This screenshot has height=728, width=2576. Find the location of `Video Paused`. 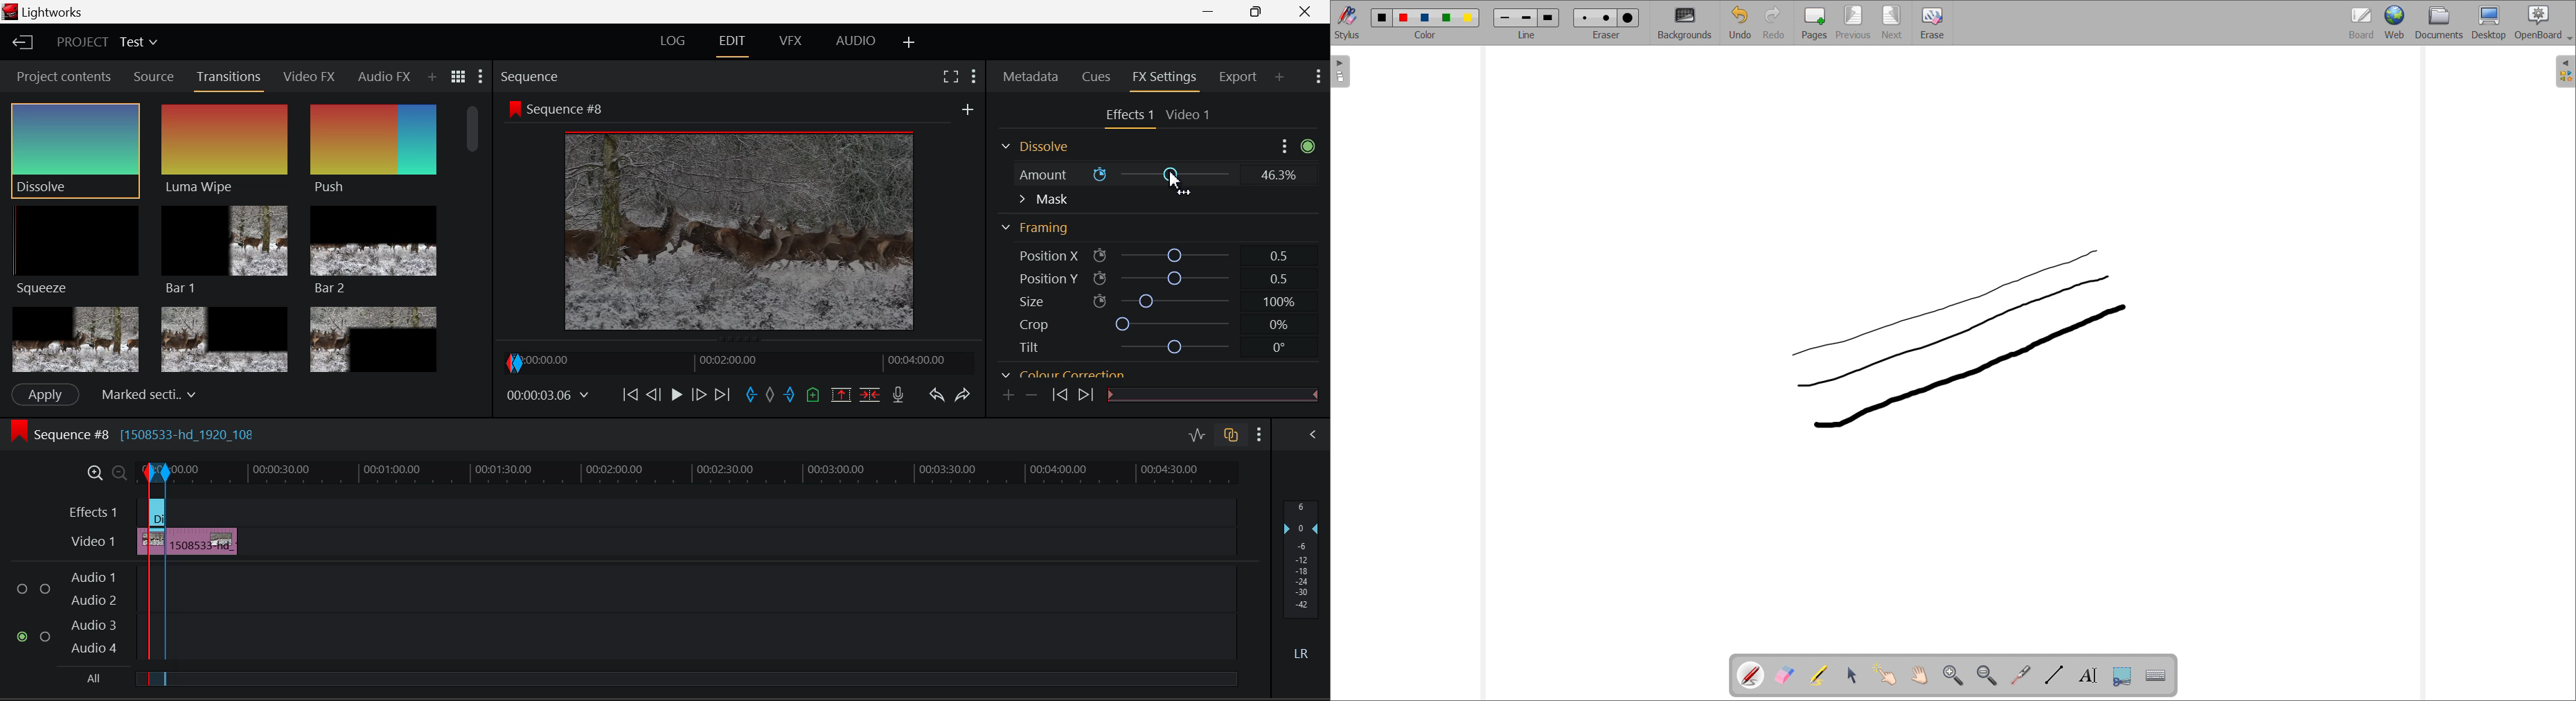

Video Paused is located at coordinates (675, 396).